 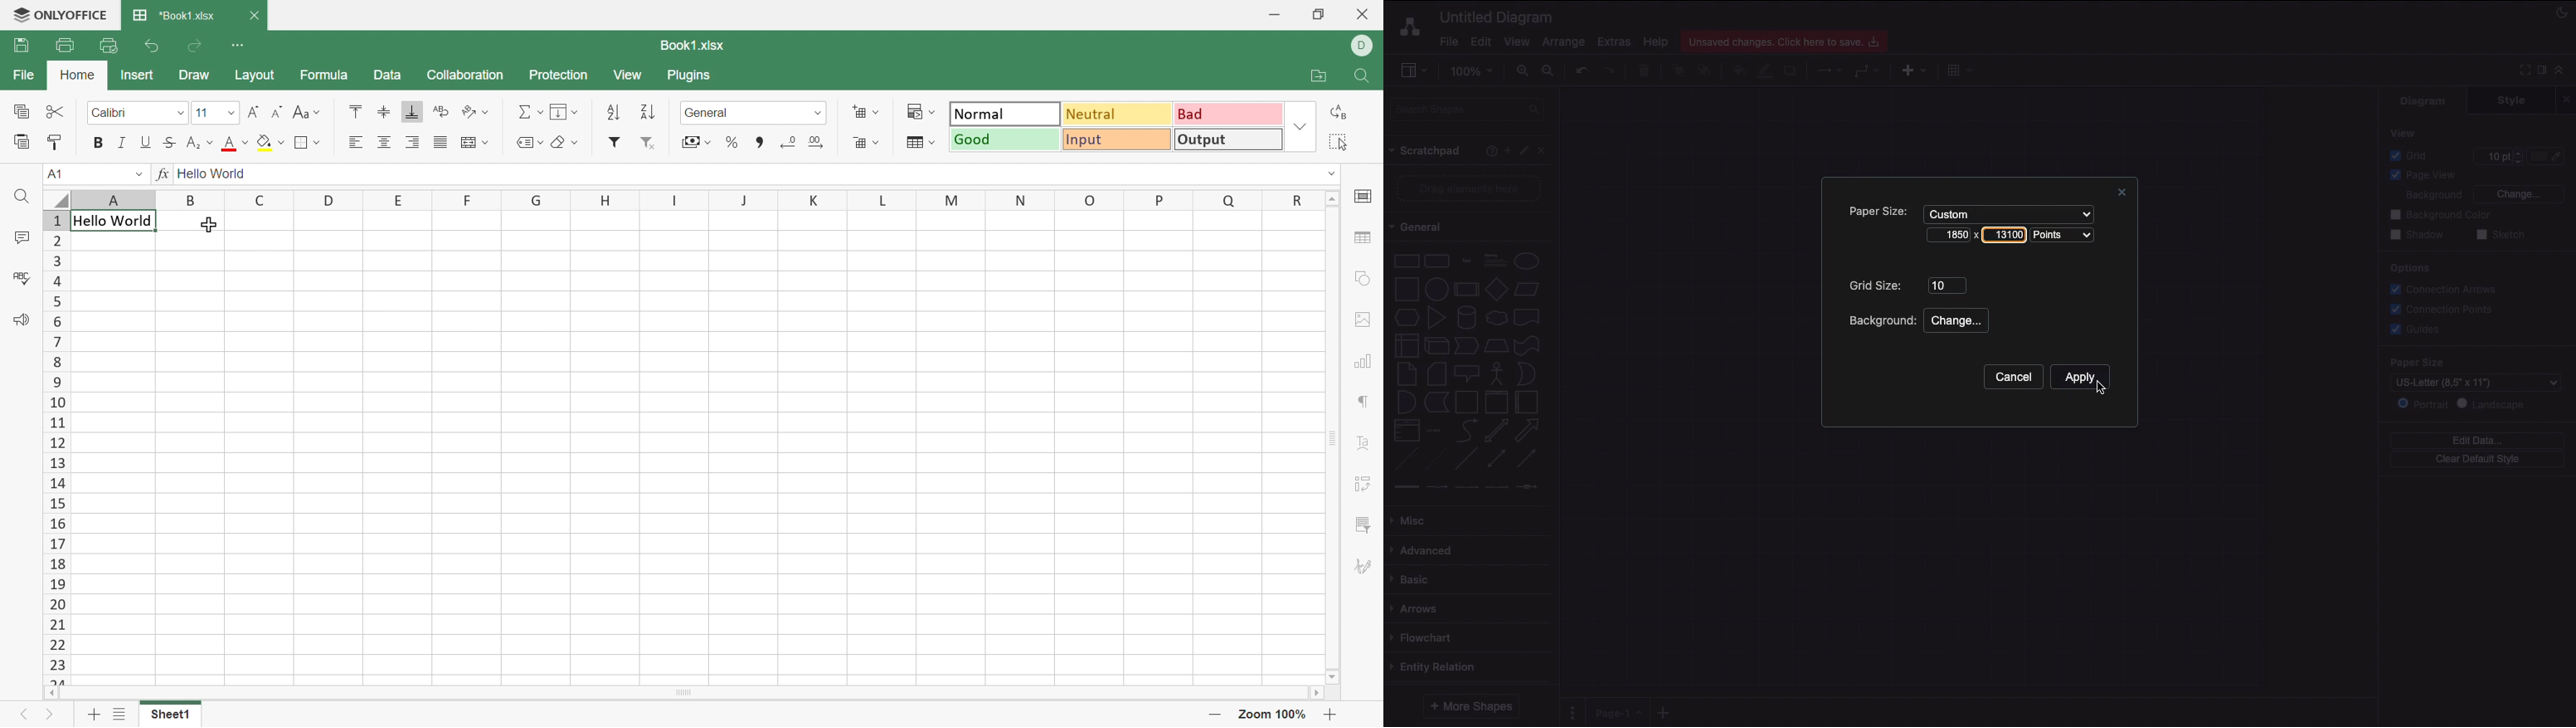 I want to click on Insert, so click(x=1910, y=69).